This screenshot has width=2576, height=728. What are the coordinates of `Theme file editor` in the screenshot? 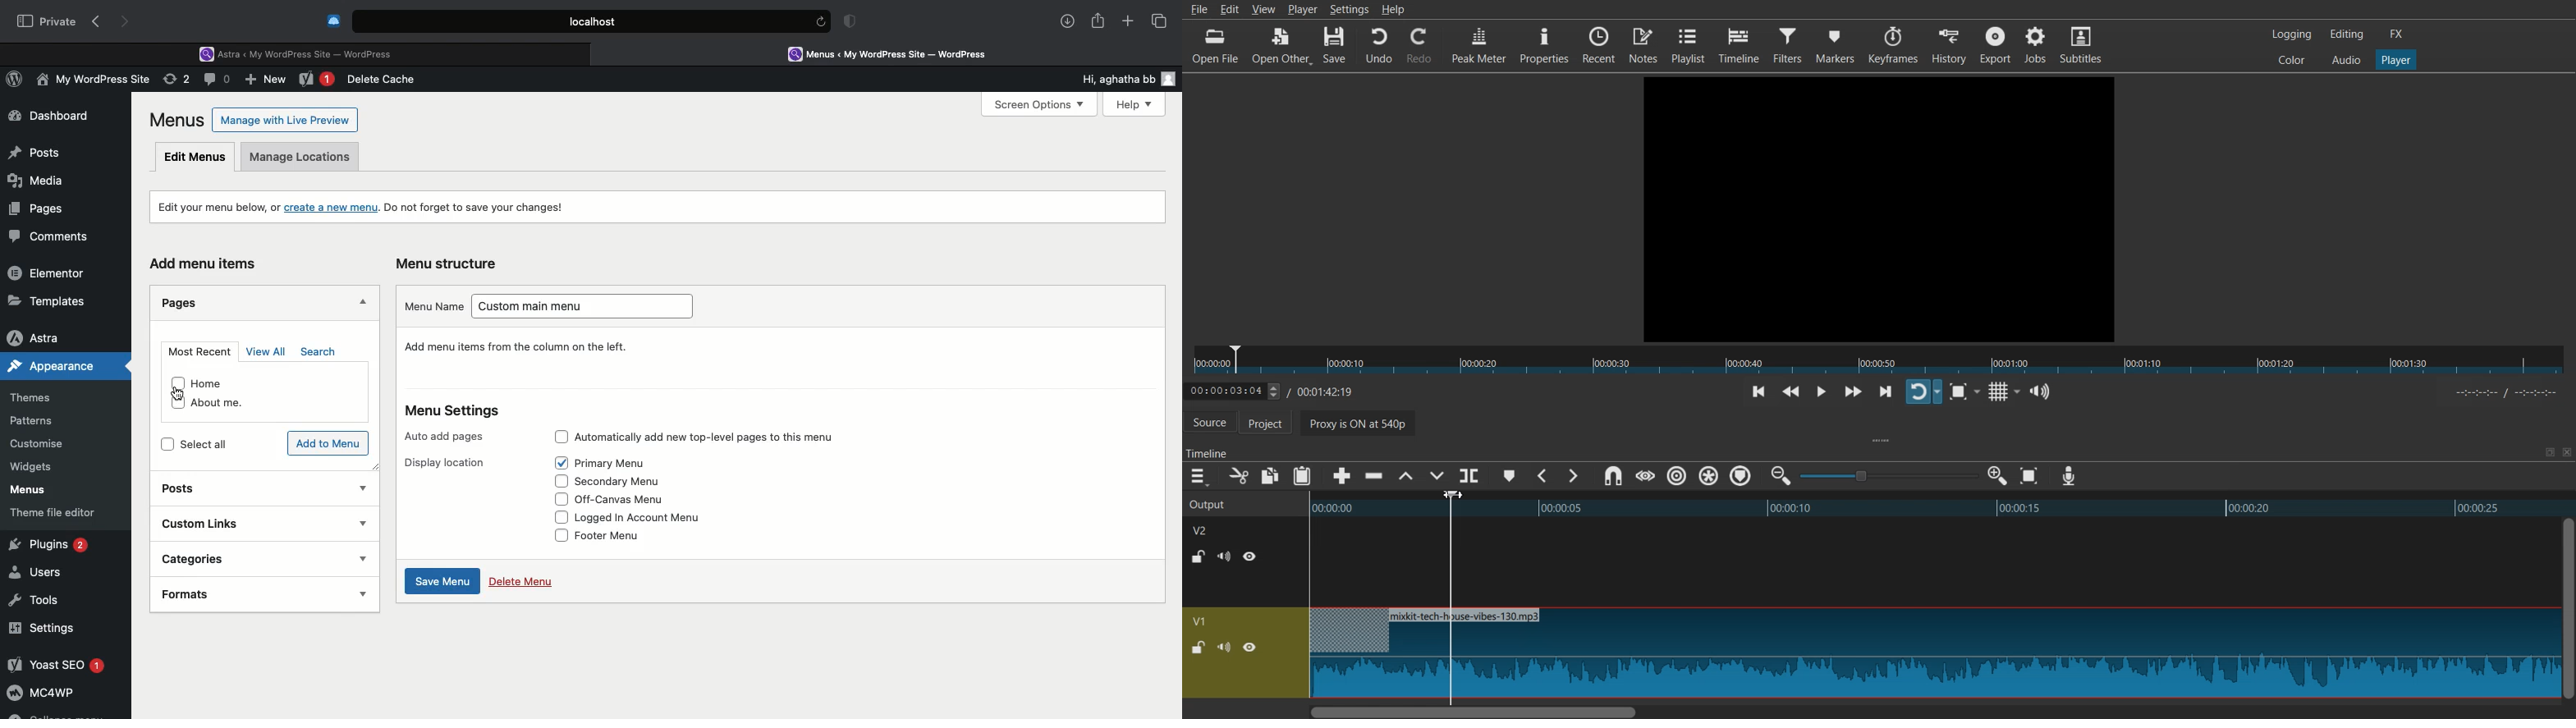 It's located at (59, 512).